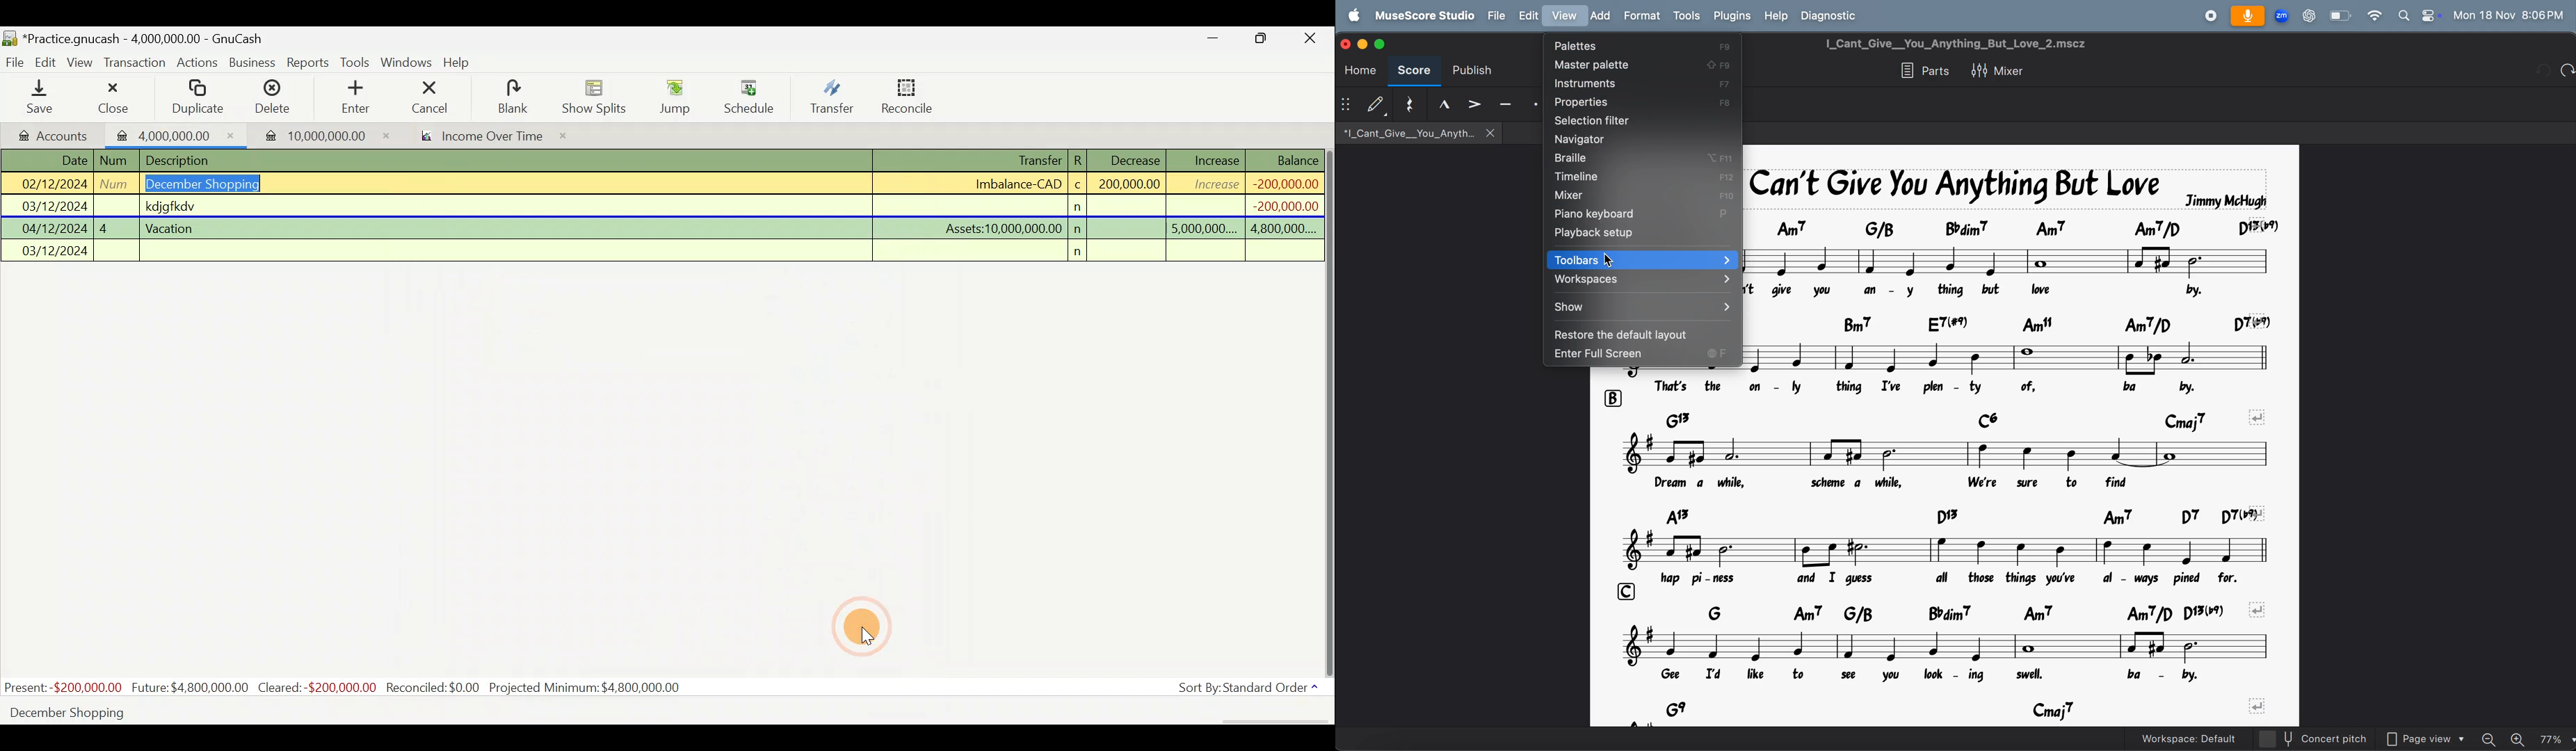 The width and height of the screenshot is (2576, 756). I want to click on edit, so click(1529, 14).